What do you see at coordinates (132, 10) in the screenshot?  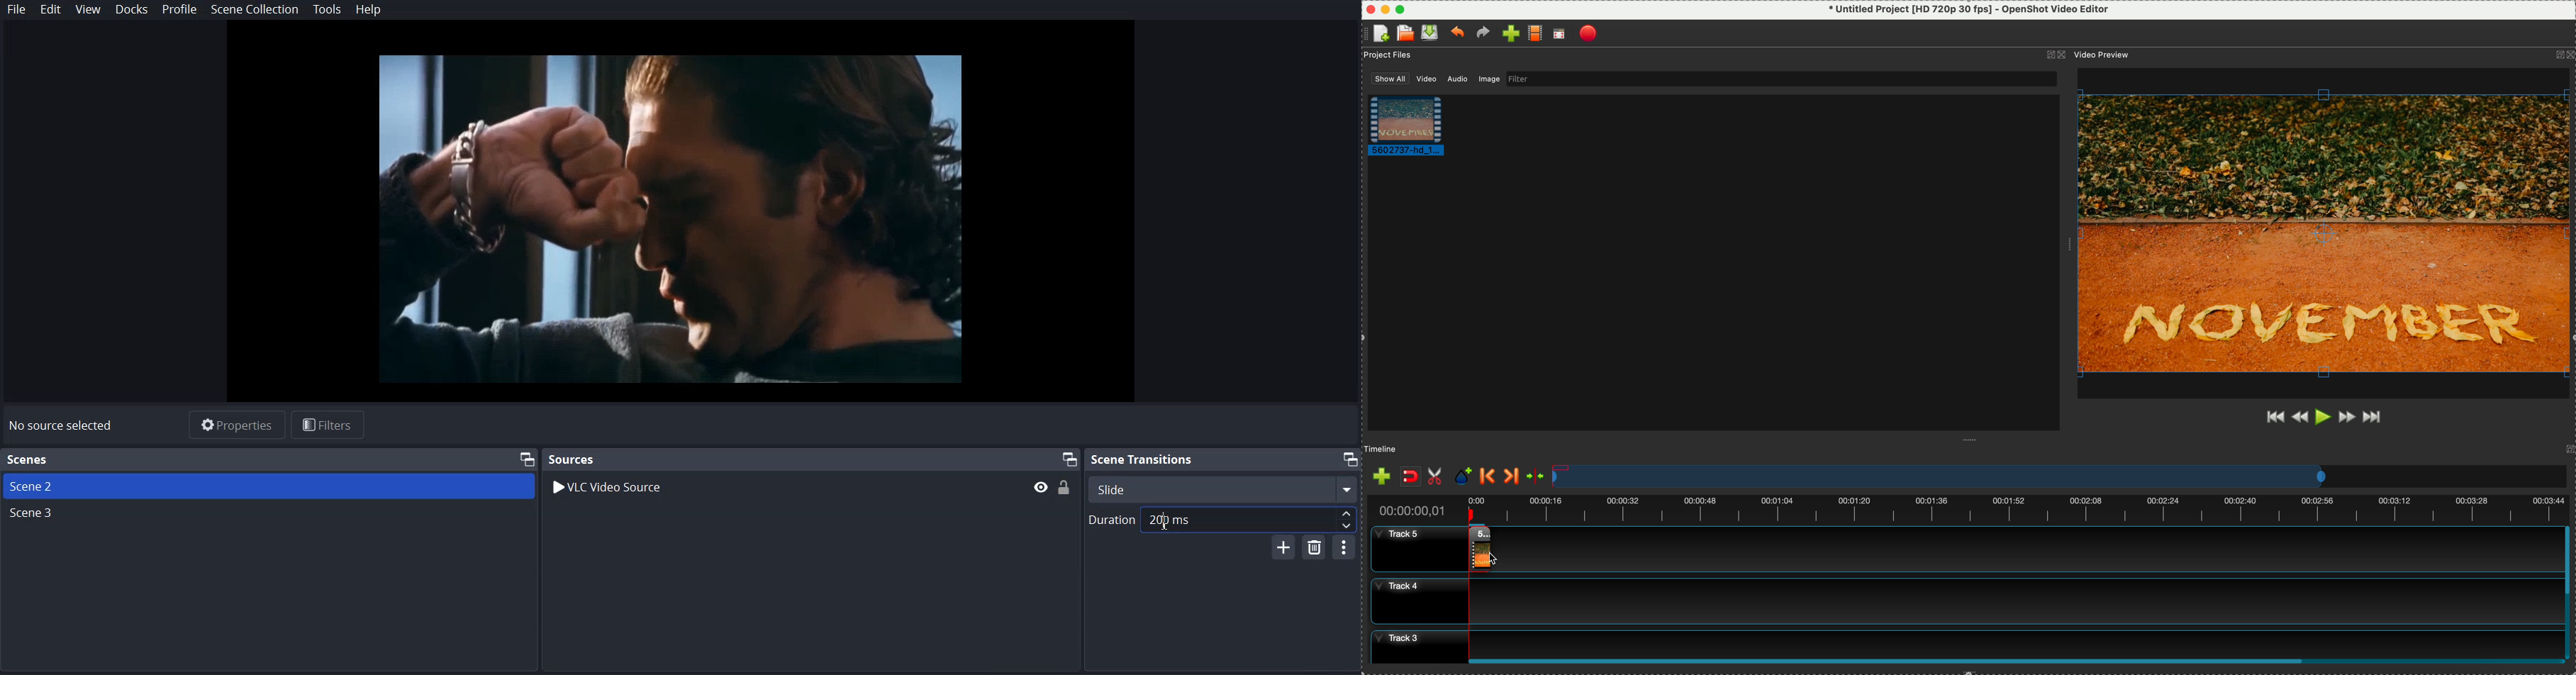 I see `Dock` at bounding box center [132, 10].